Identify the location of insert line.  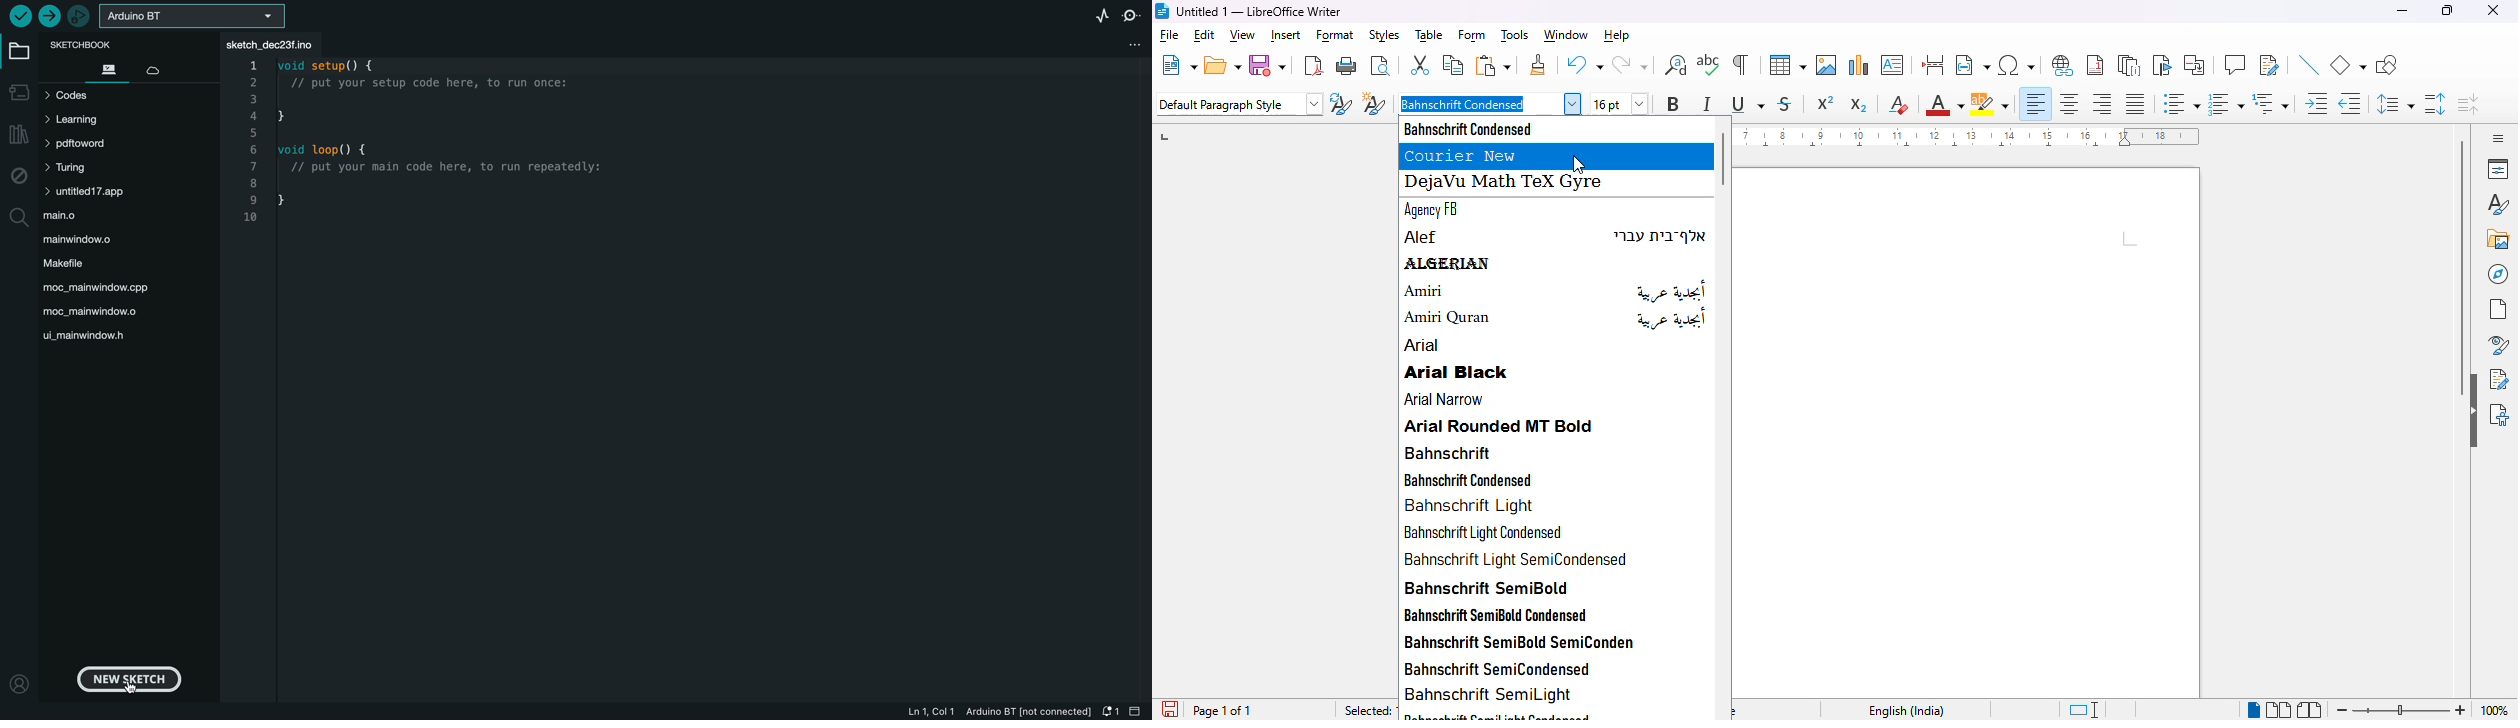
(2308, 64).